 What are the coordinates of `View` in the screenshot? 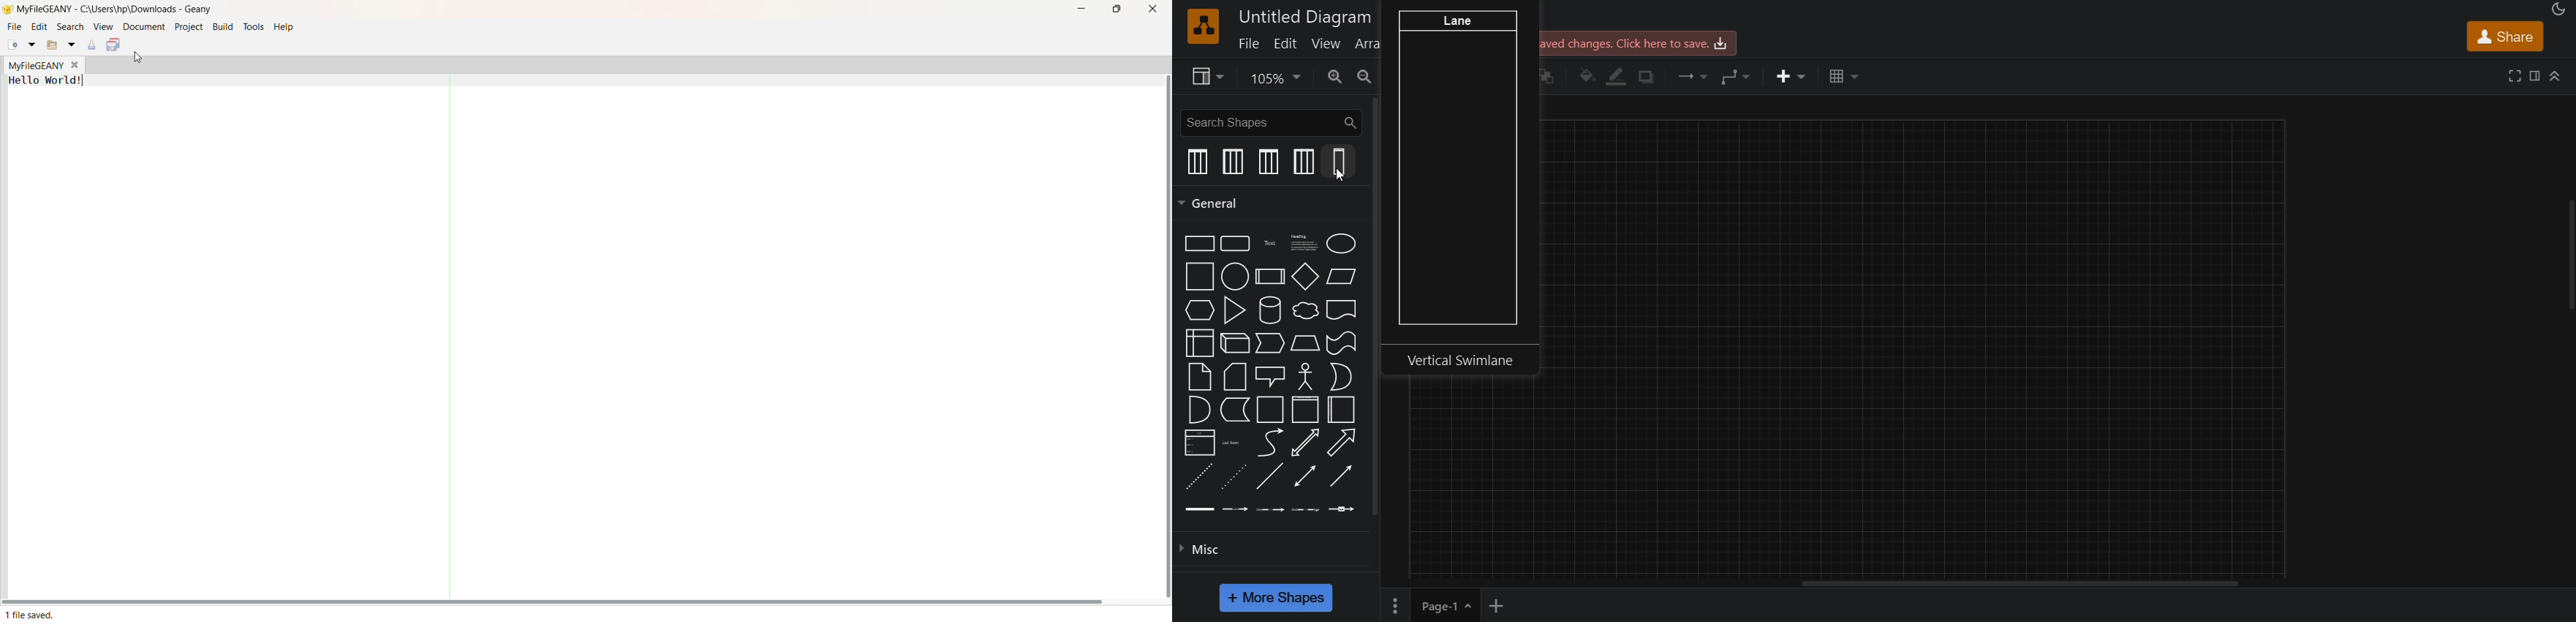 It's located at (103, 27).